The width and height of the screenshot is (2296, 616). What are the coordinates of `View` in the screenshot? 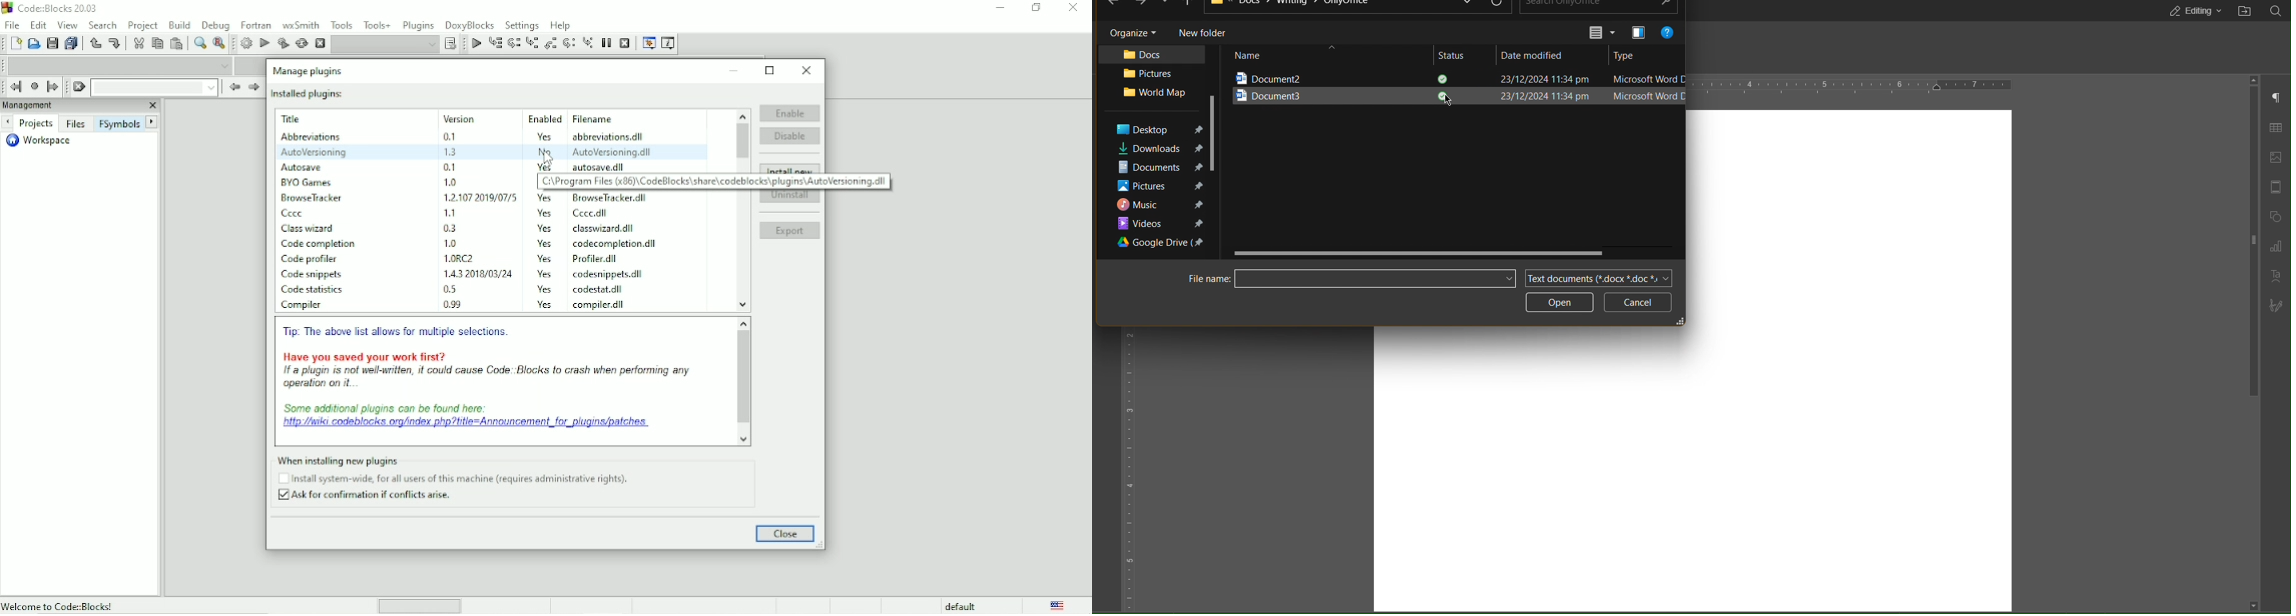 It's located at (1637, 32).